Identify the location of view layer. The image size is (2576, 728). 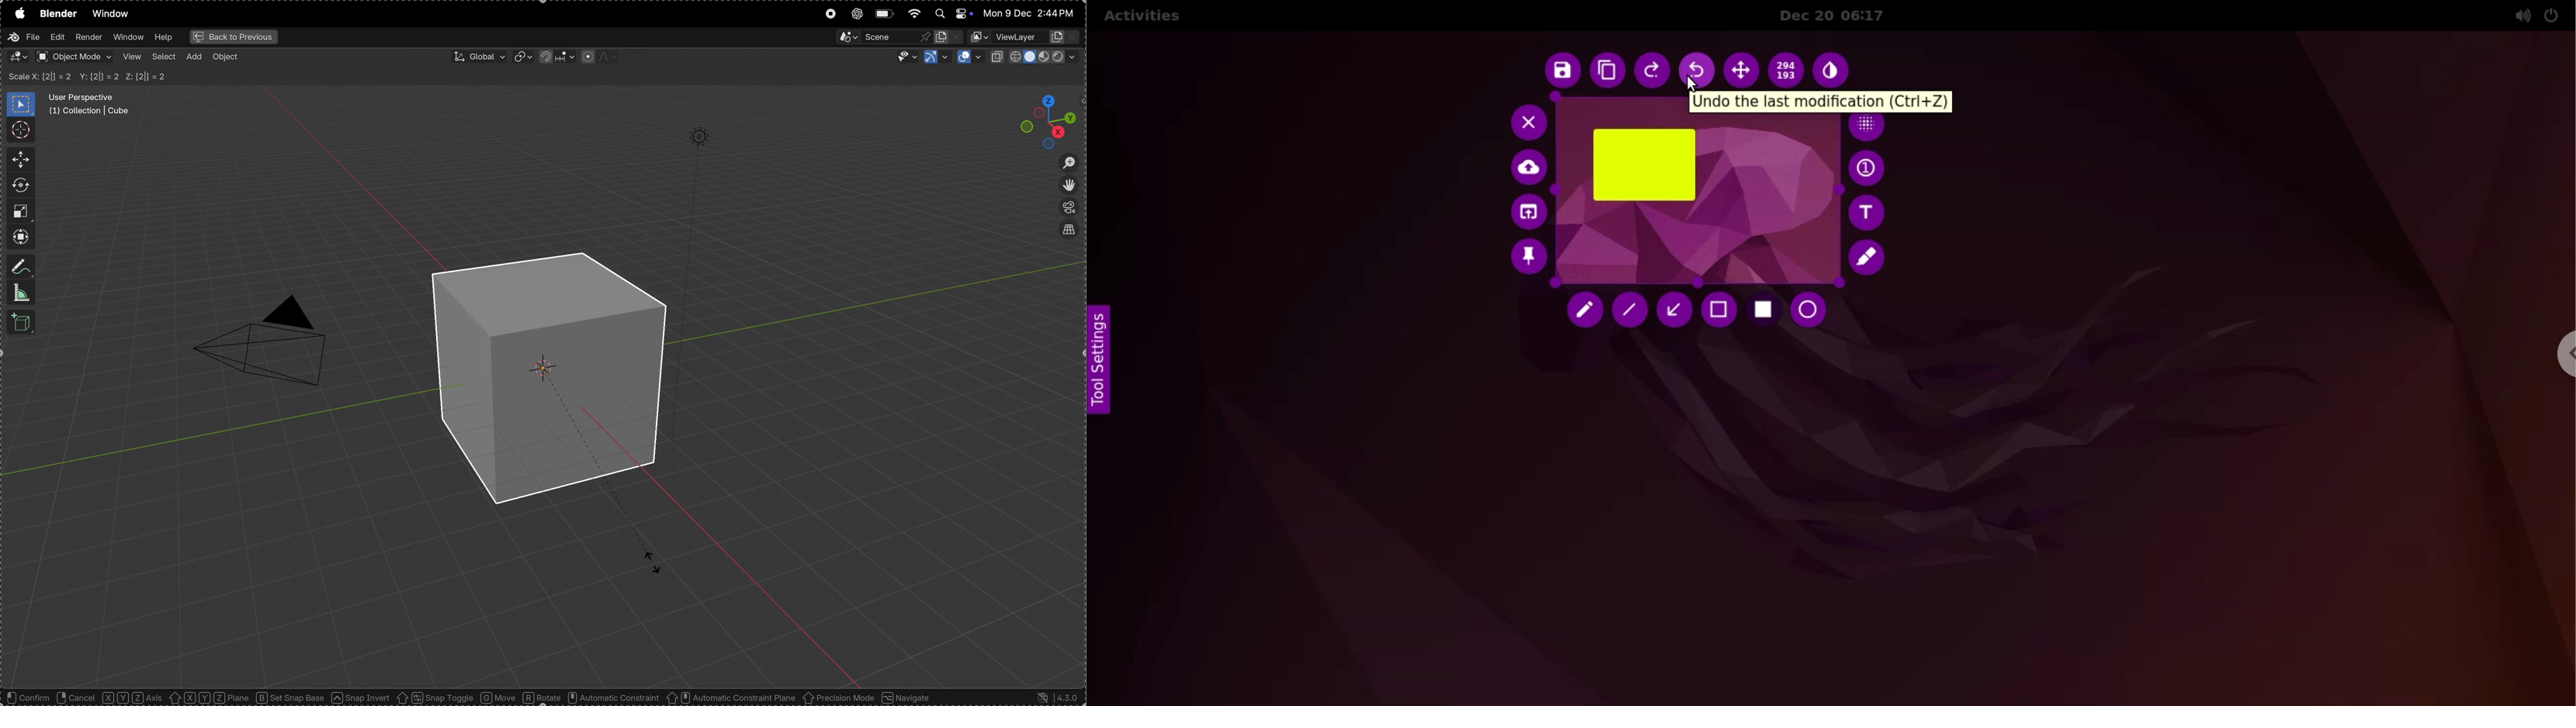
(1027, 38).